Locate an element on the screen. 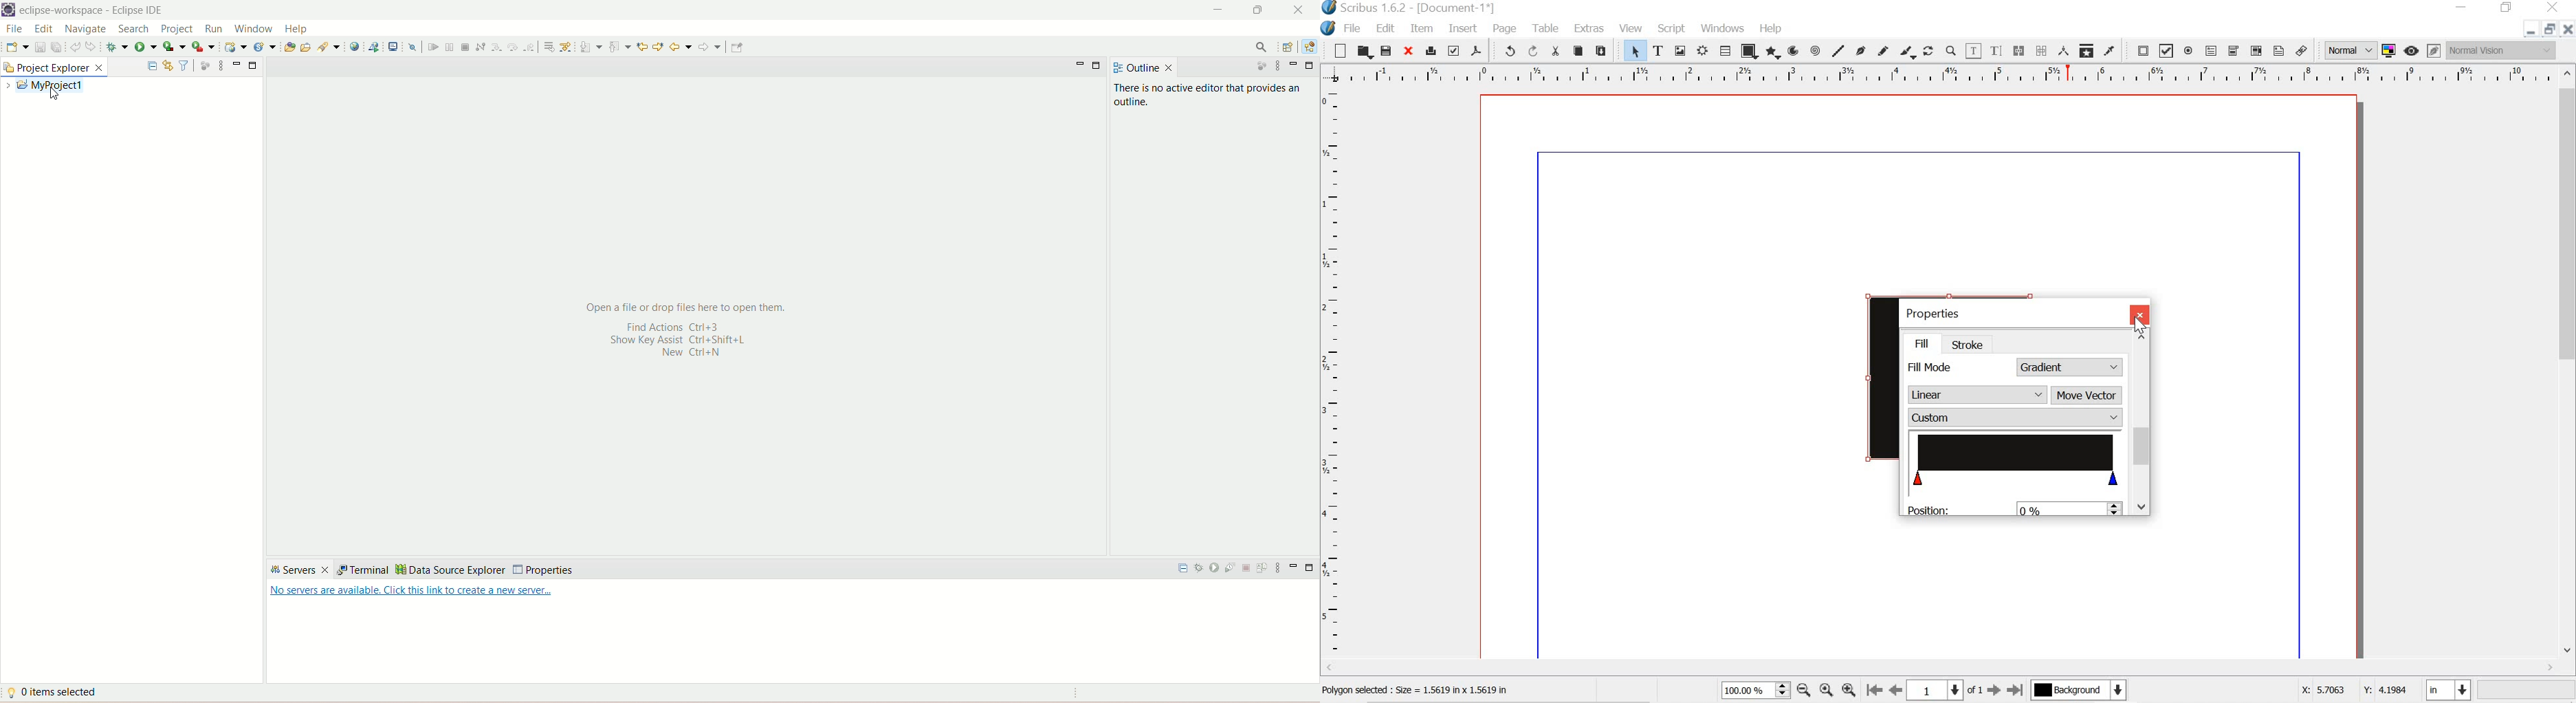  bezier curve is located at coordinates (1861, 48).